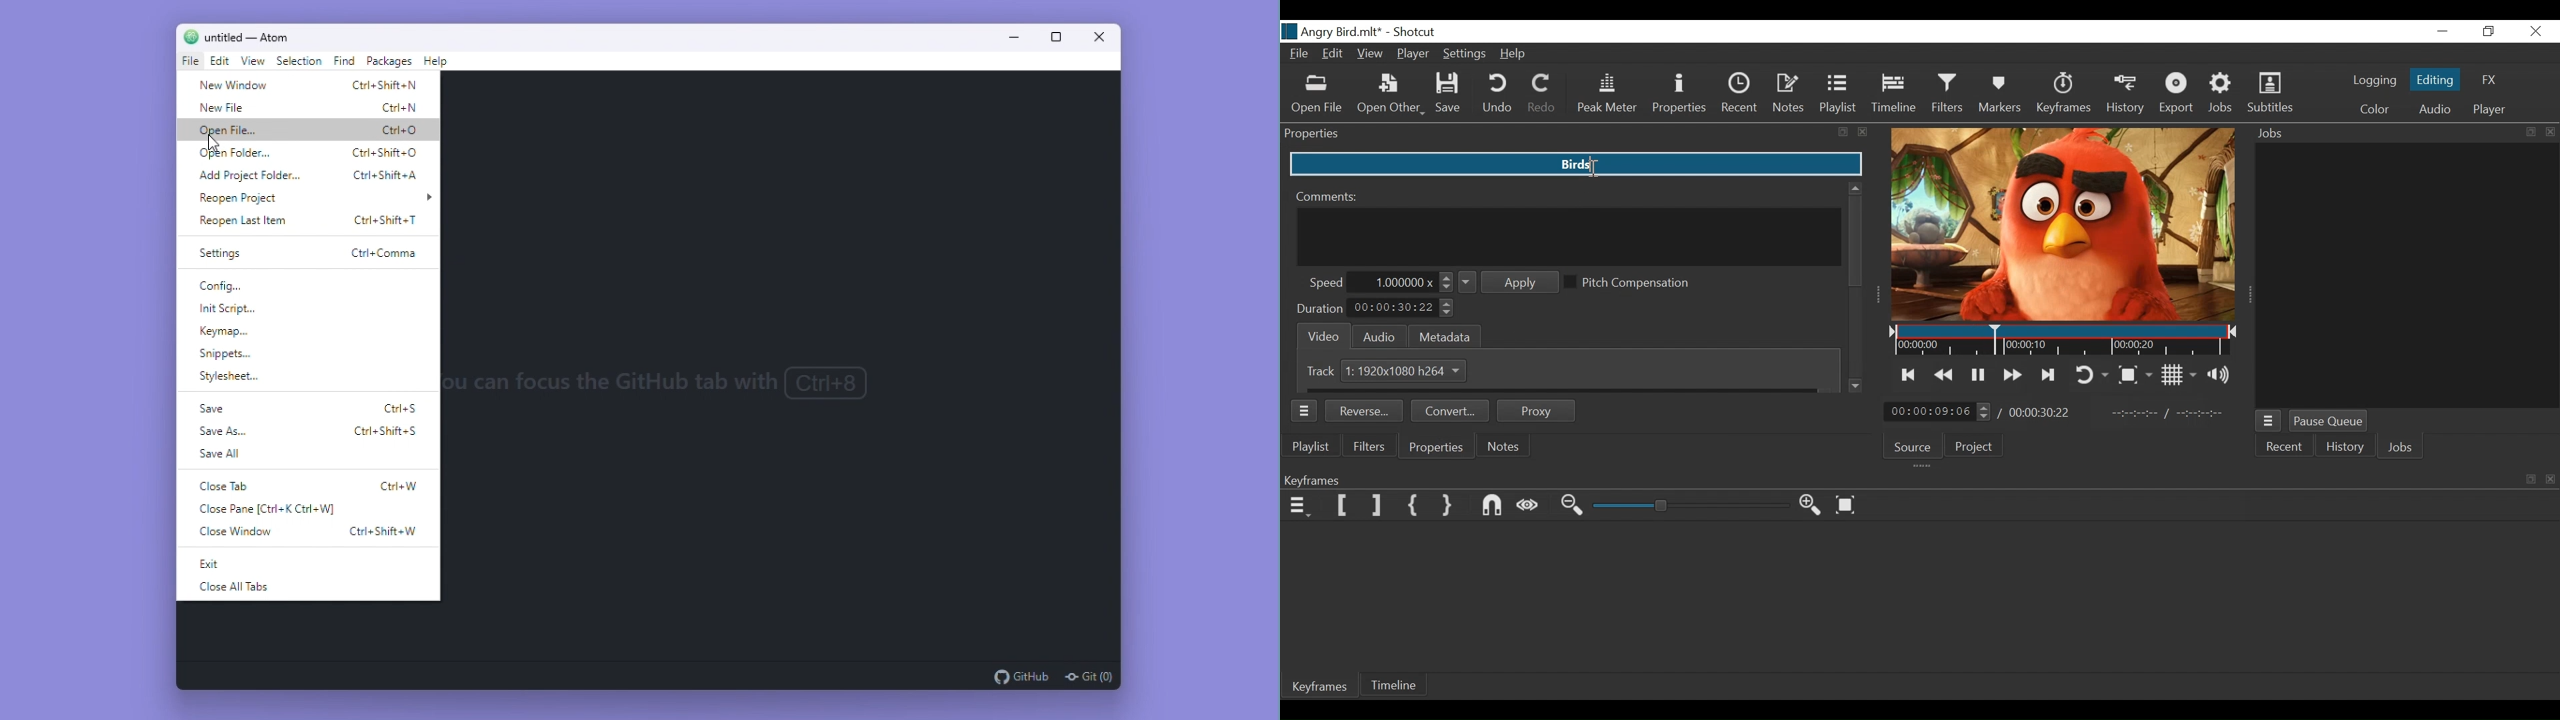 This screenshot has height=728, width=2576. Describe the element at coordinates (255, 63) in the screenshot. I see `View` at that location.